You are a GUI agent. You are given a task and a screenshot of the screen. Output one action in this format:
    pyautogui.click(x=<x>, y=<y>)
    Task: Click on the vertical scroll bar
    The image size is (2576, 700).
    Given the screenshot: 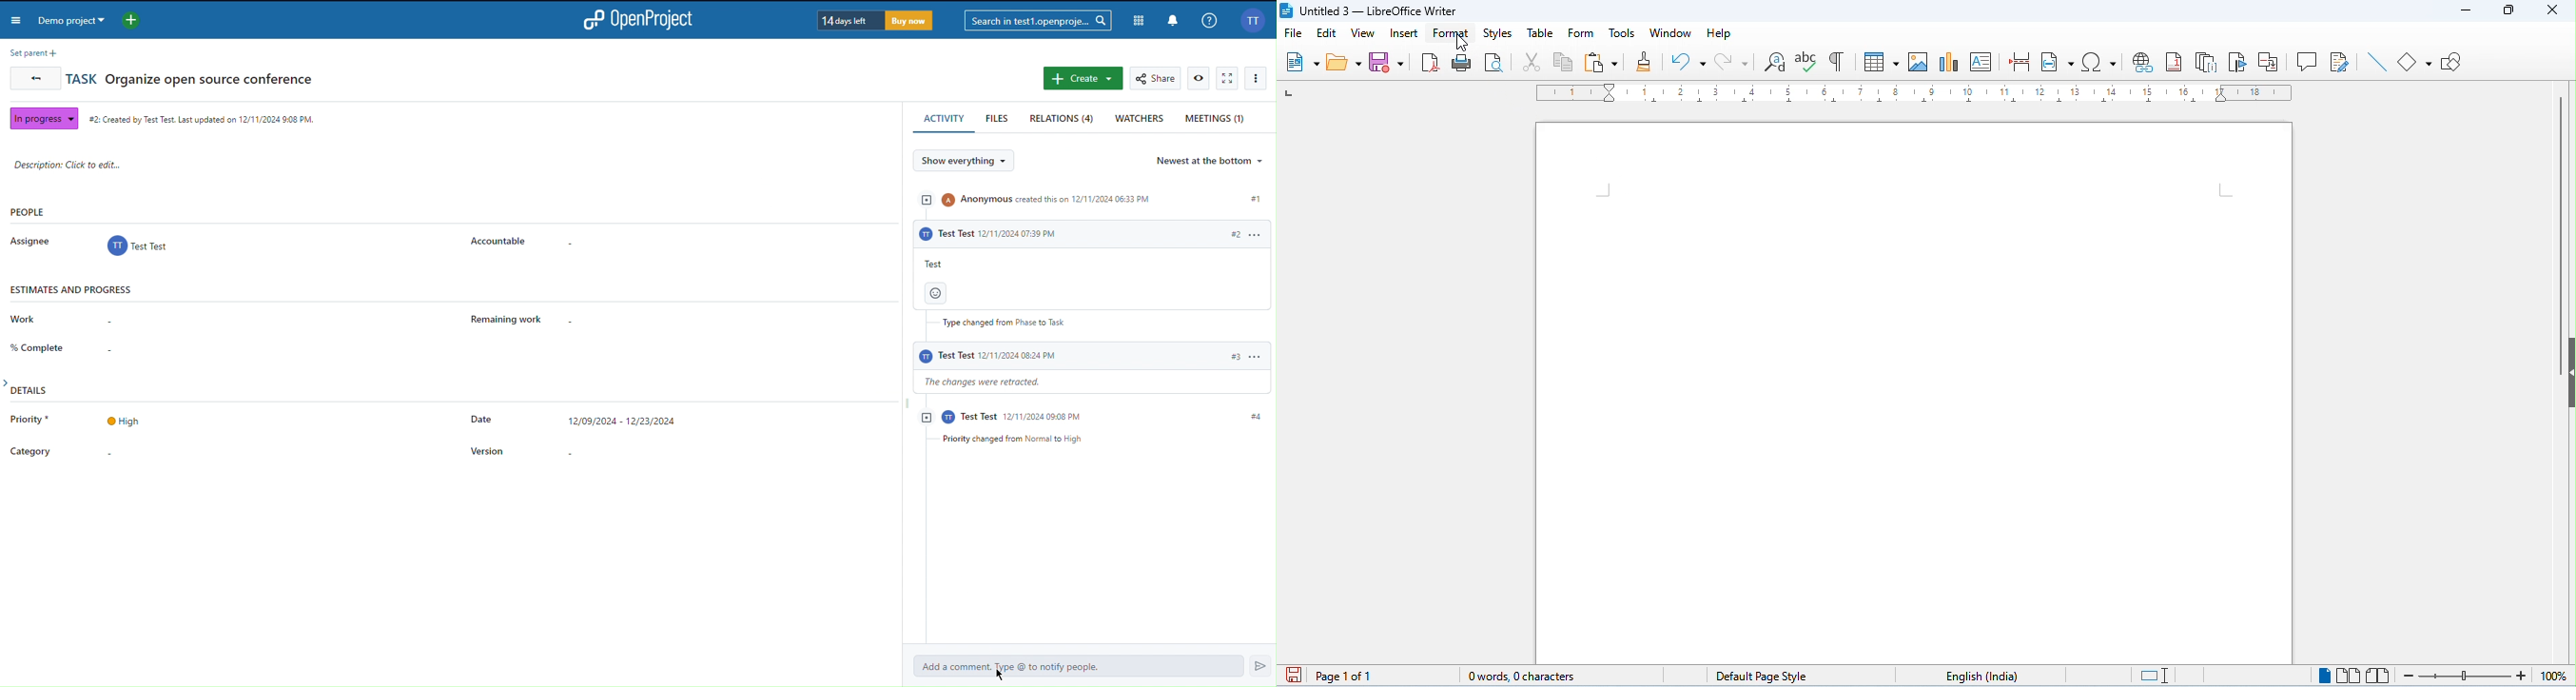 What is the action you would take?
    pyautogui.click(x=2560, y=235)
    